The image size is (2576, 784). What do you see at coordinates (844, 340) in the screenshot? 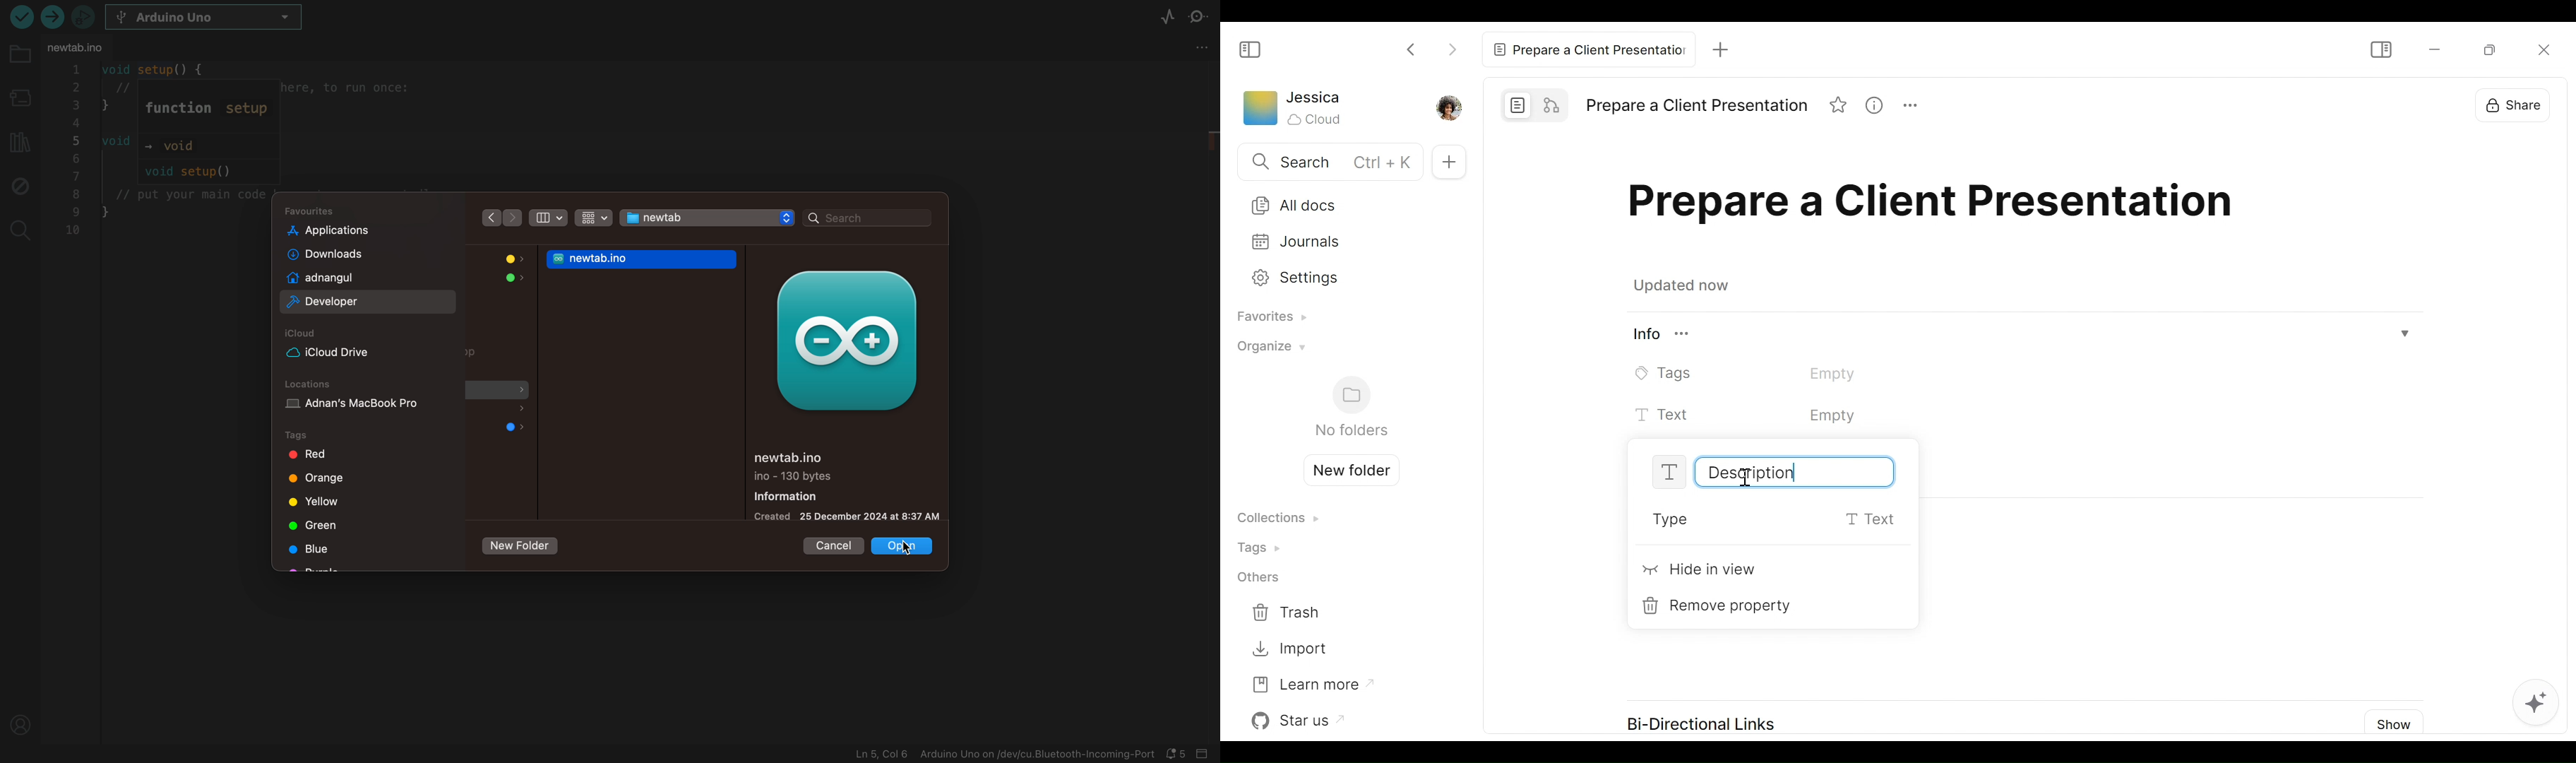
I see `logo` at bounding box center [844, 340].